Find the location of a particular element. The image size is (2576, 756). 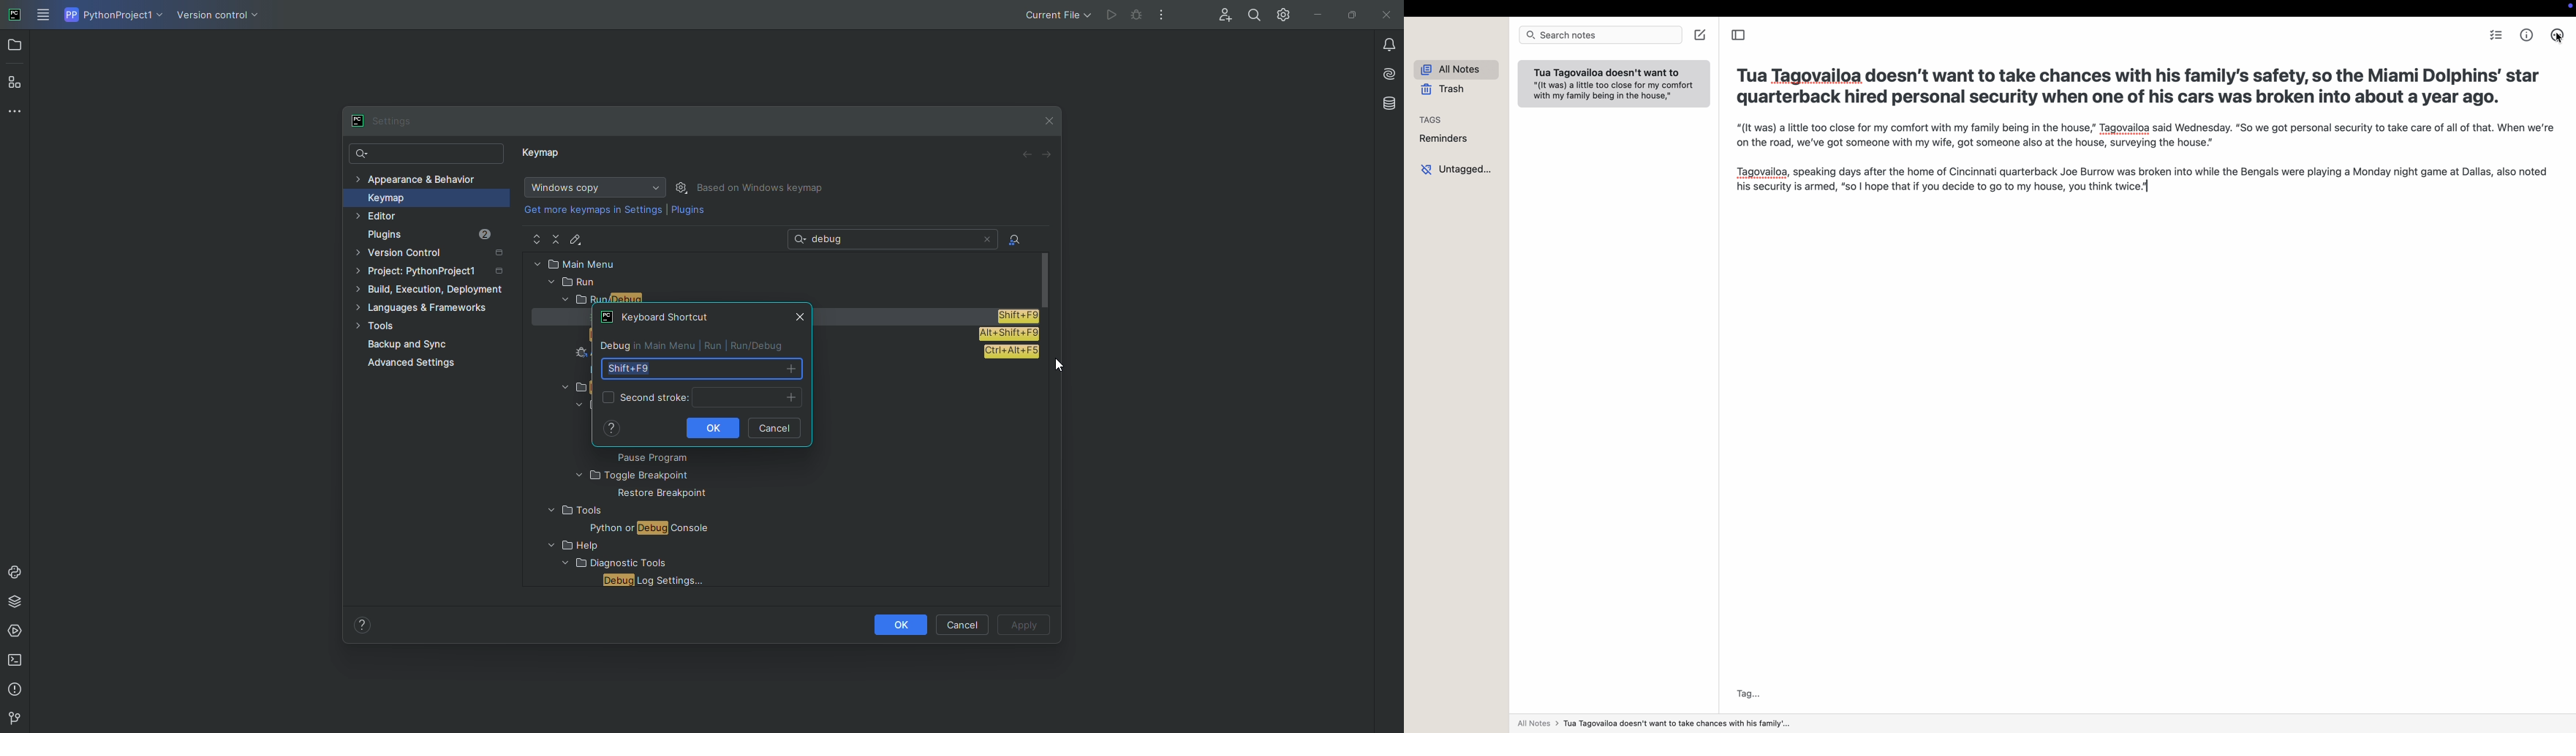

FOLDER NAME is located at coordinates (611, 511).